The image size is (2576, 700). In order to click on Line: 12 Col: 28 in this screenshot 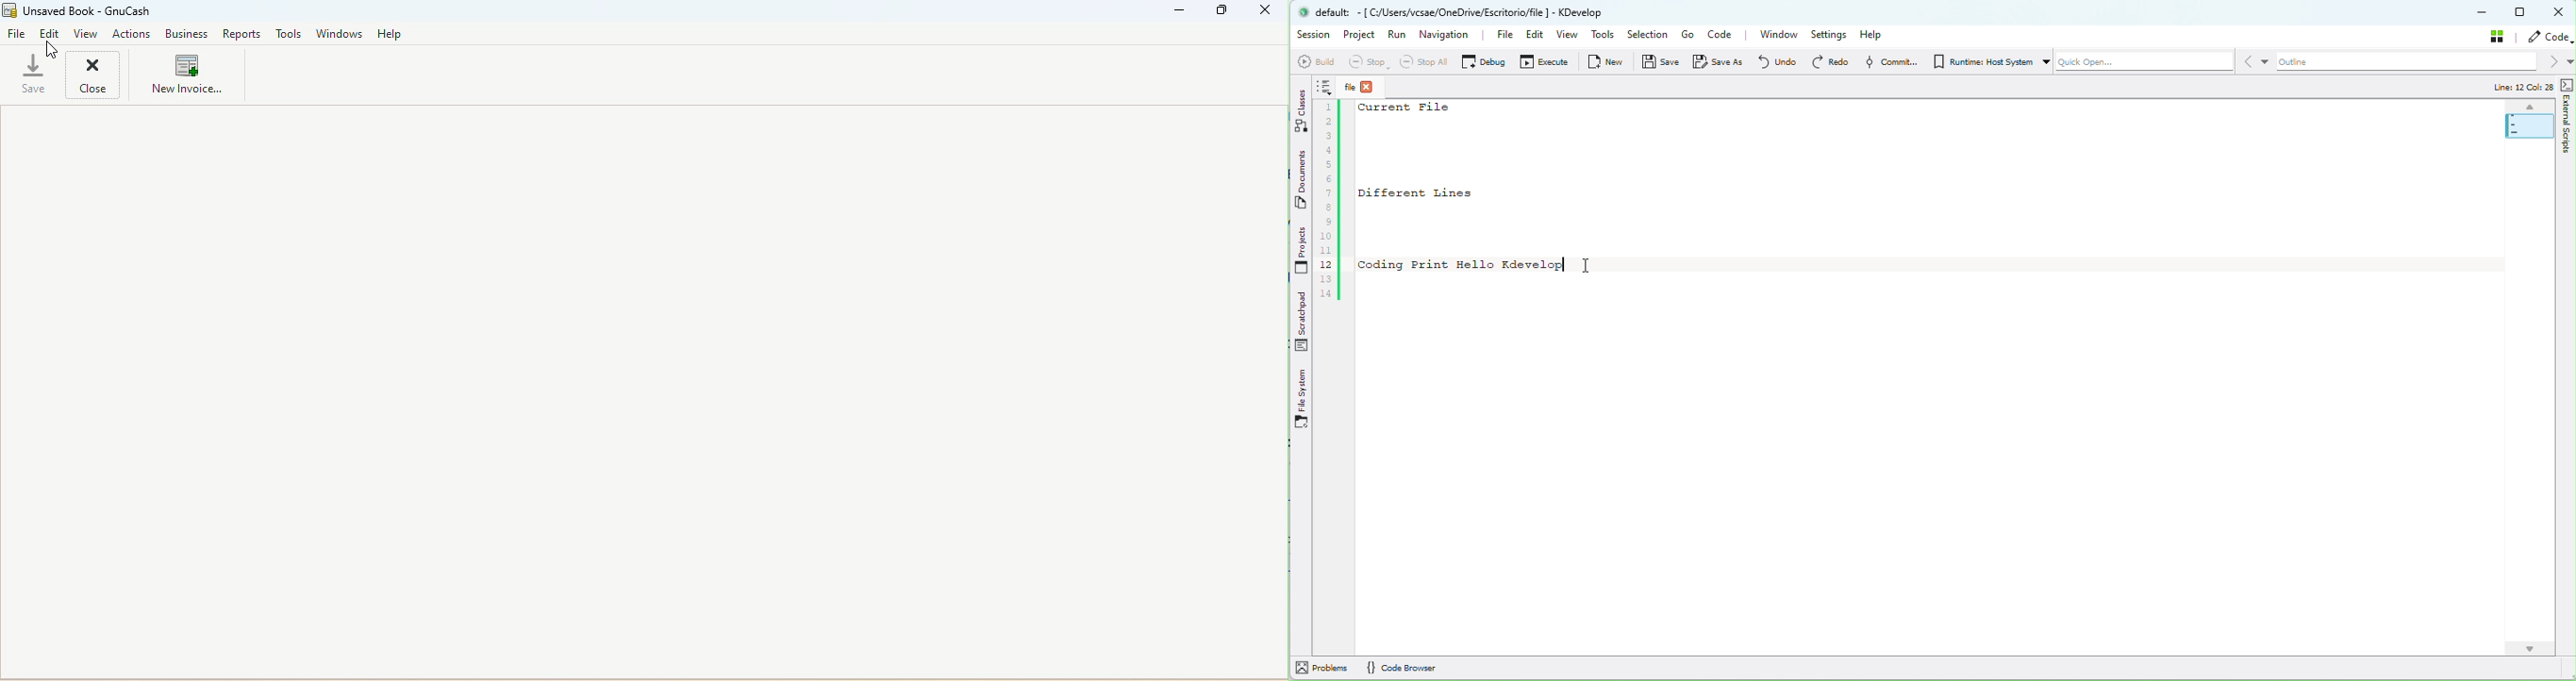, I will do `click(2517, 88)`.